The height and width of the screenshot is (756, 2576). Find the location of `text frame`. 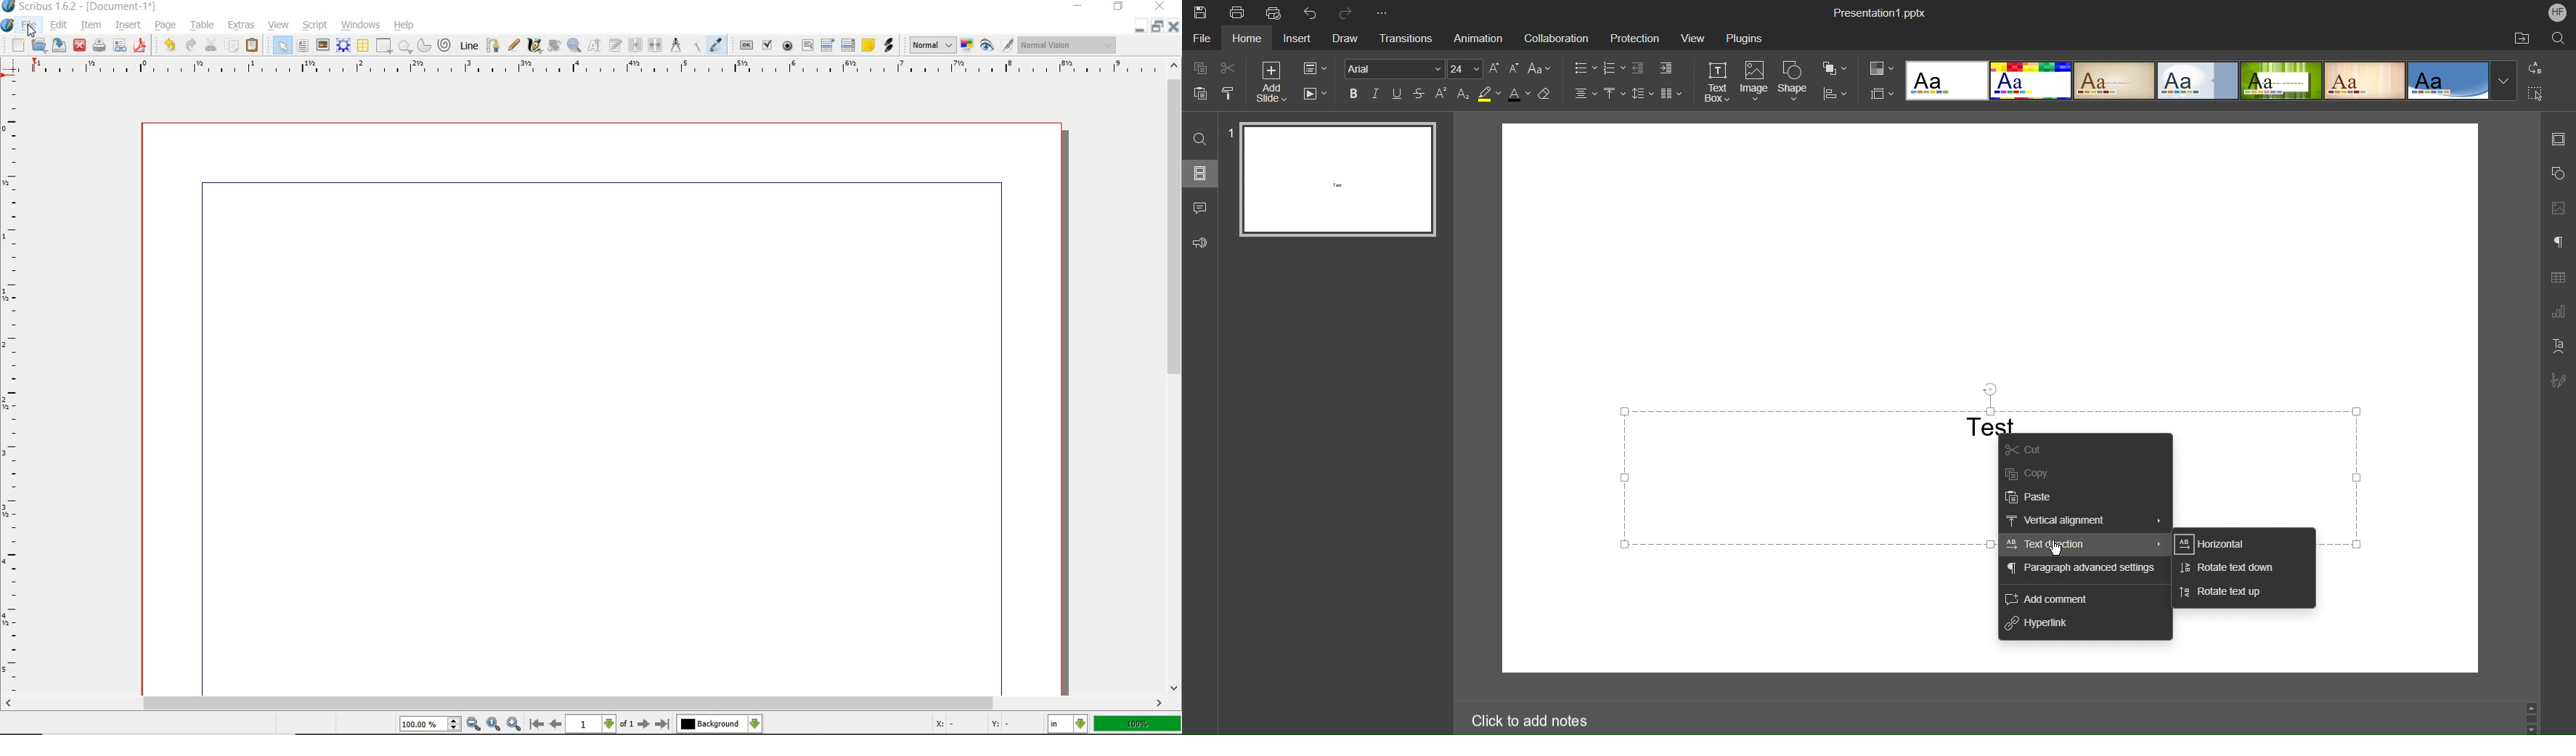

text frame is located at coordinates (303, 45).